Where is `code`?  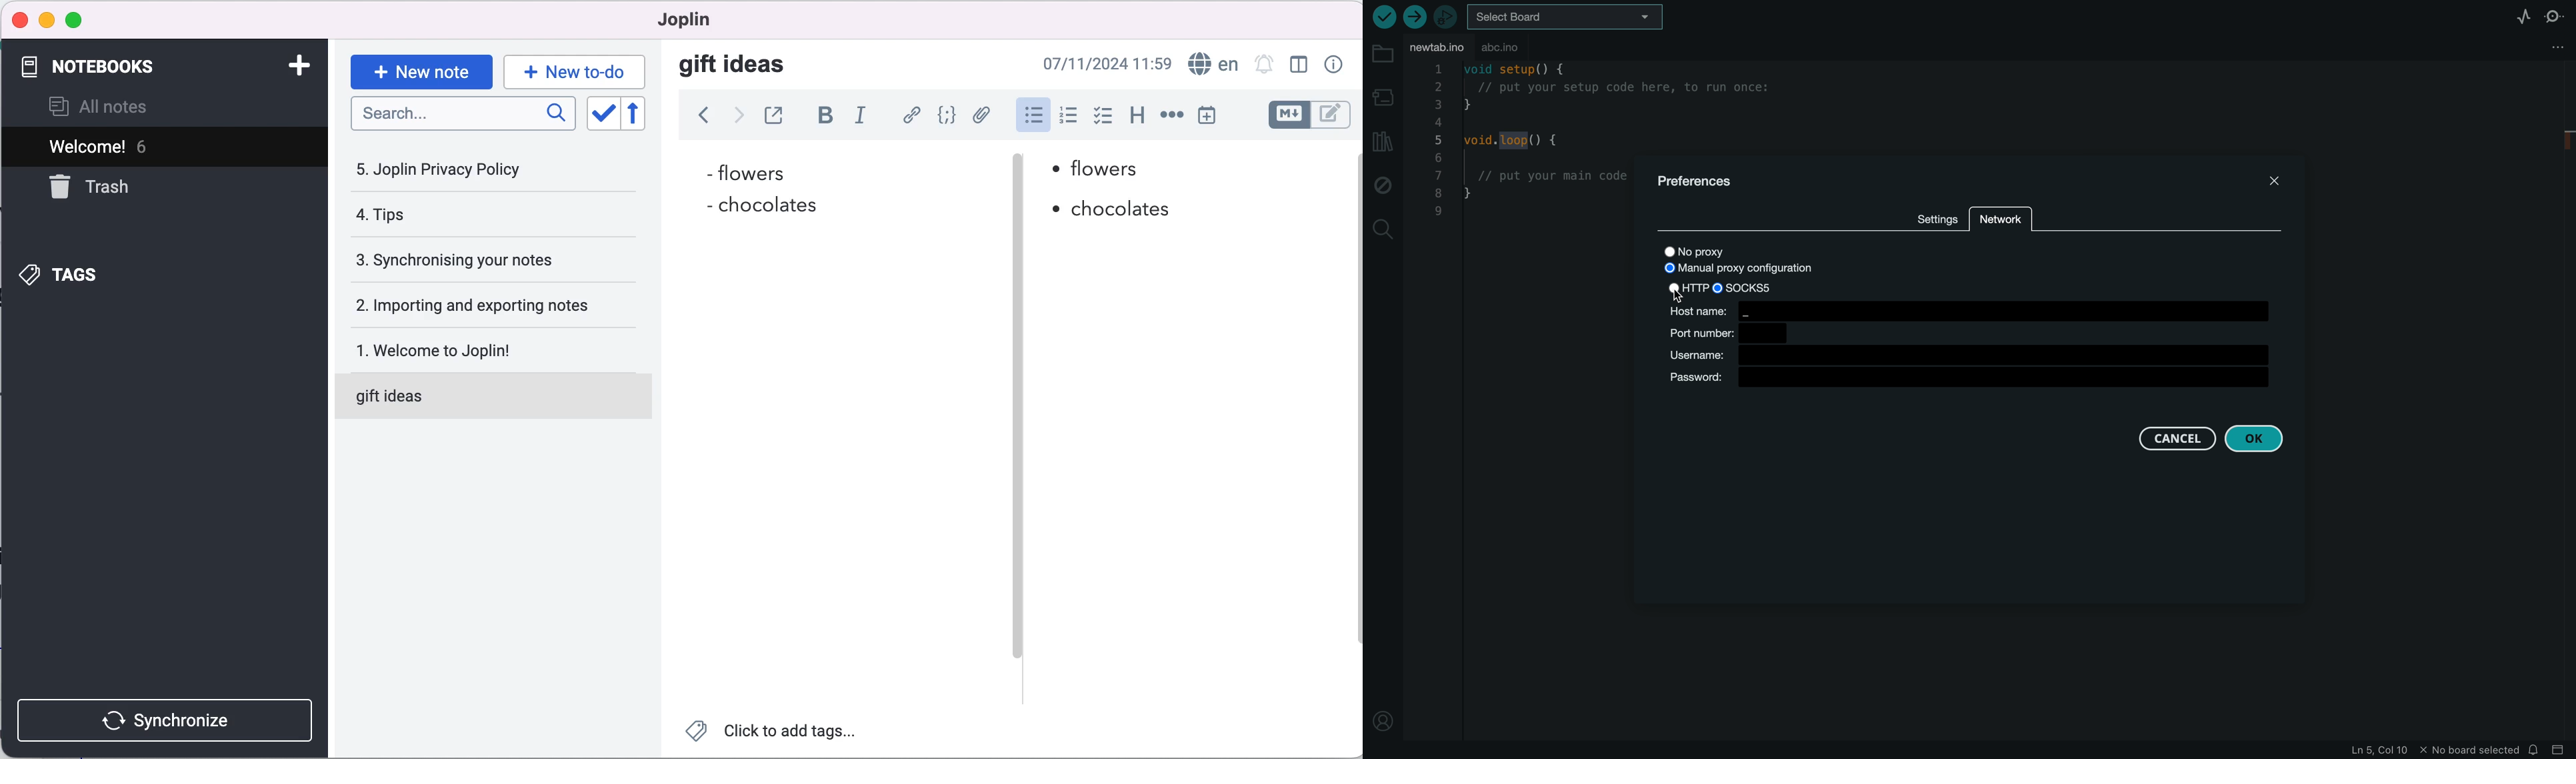
code is located at coordinates (947, 115).